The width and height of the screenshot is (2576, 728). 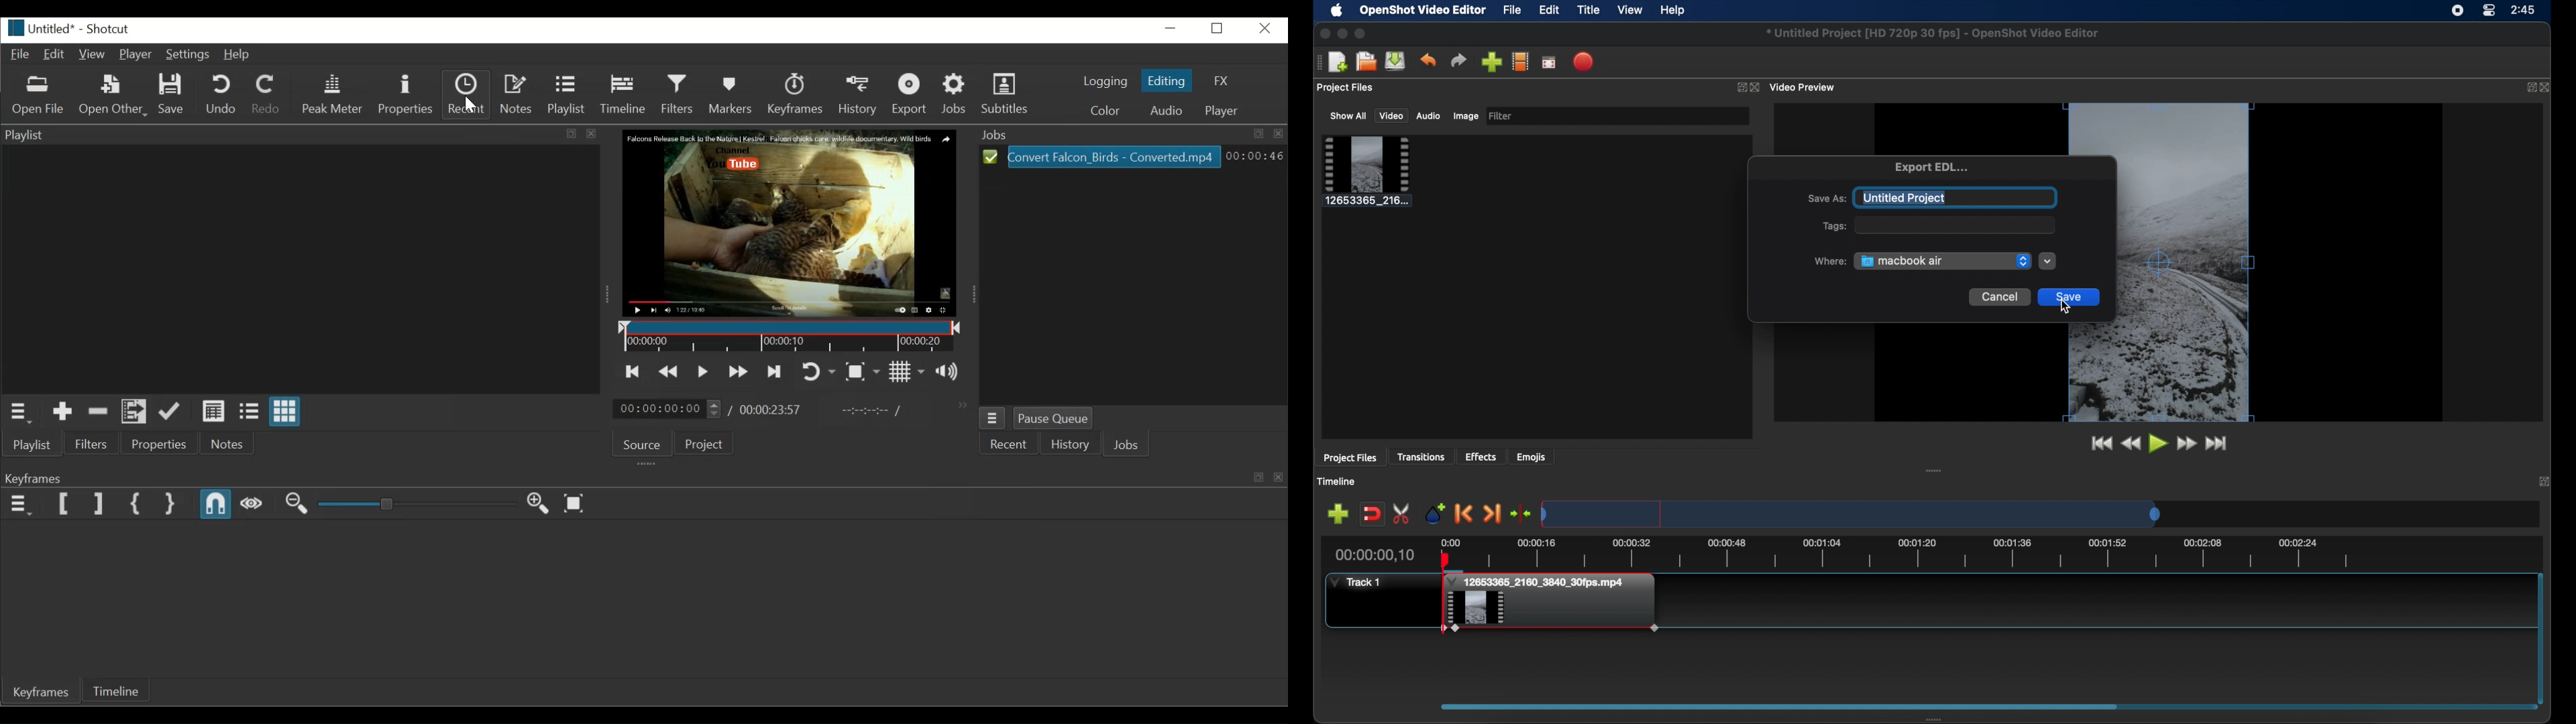 What do you see at coordinates (90, 444) in the screenshot?
I see `Files` at bounding box center [90, 444].